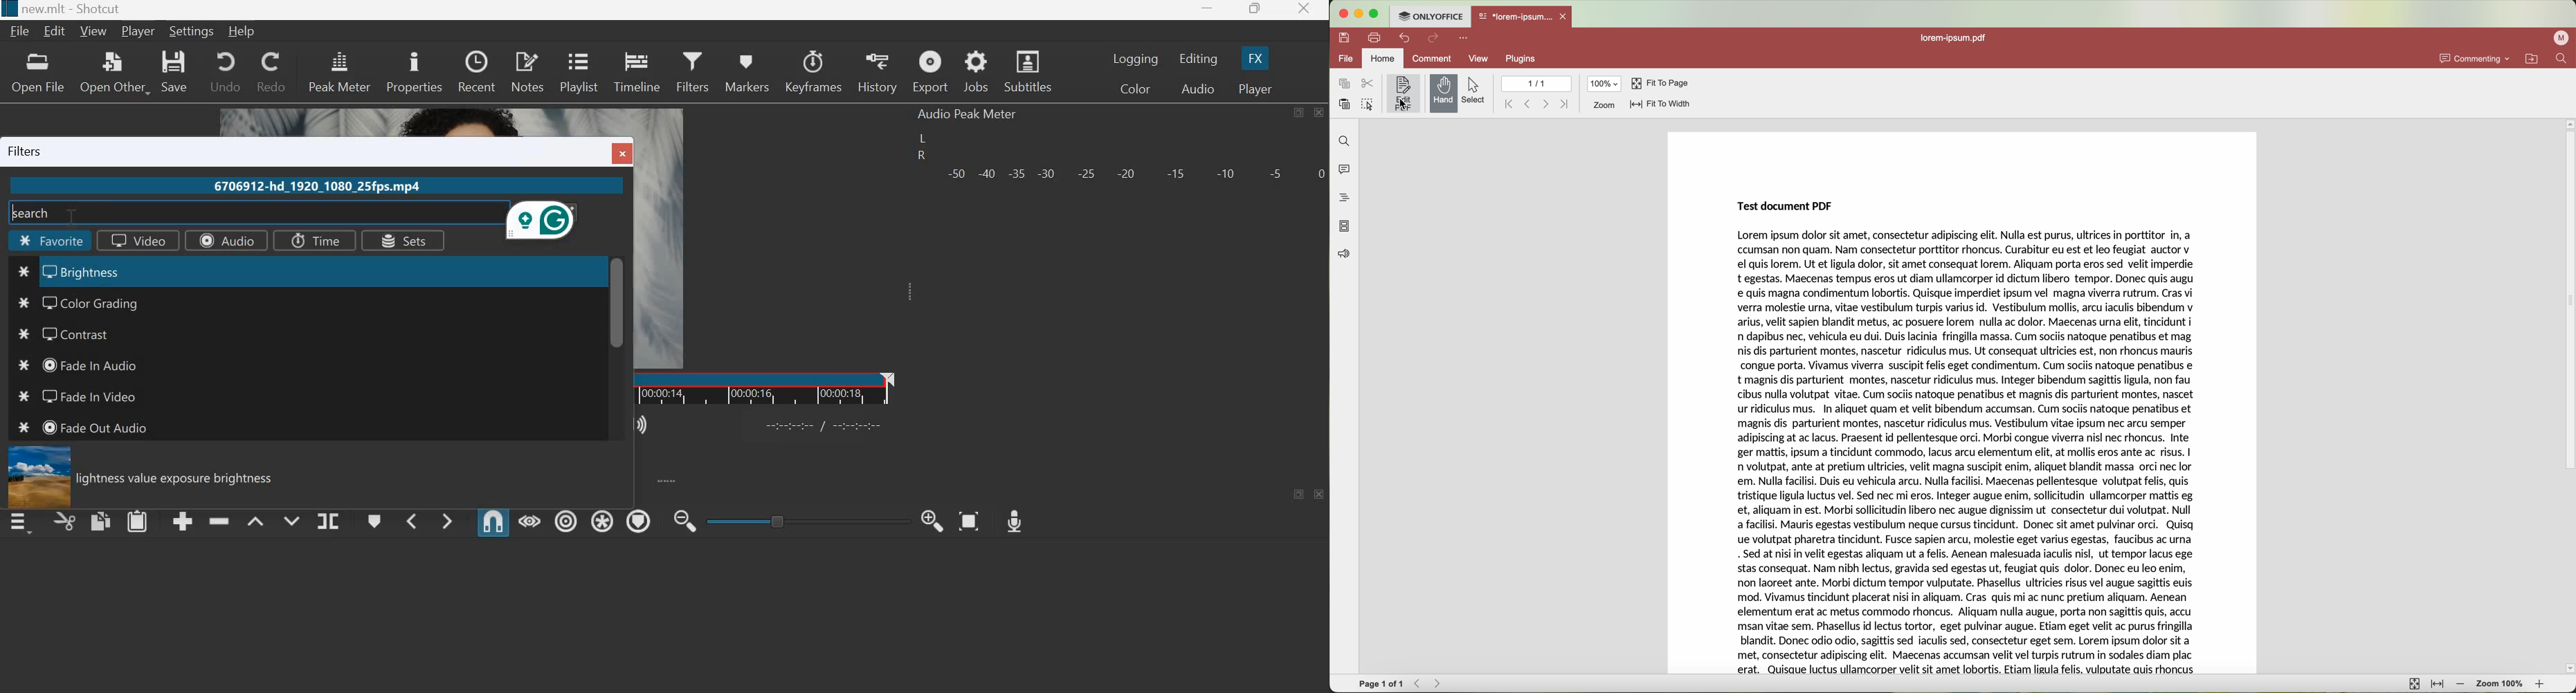  Describe the element at coordinates (1345, 58) in the screenshot. I see `file` at that location.